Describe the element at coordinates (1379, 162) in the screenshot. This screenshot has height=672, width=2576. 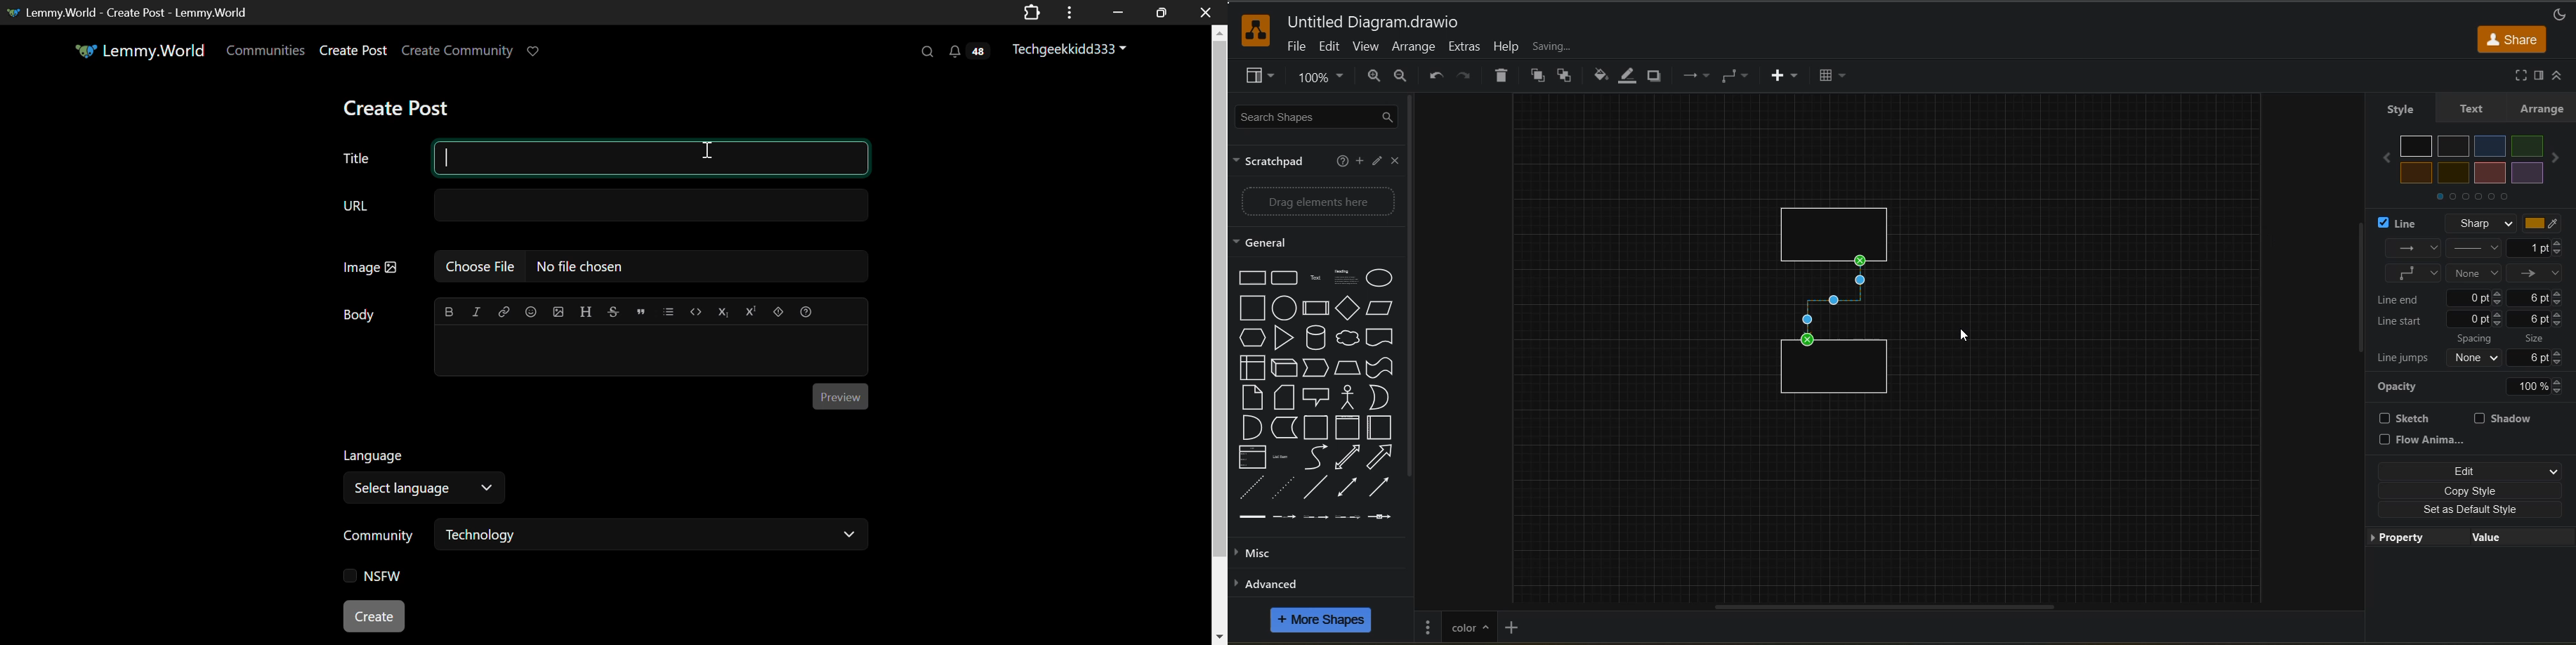
I see `edit` at that location.